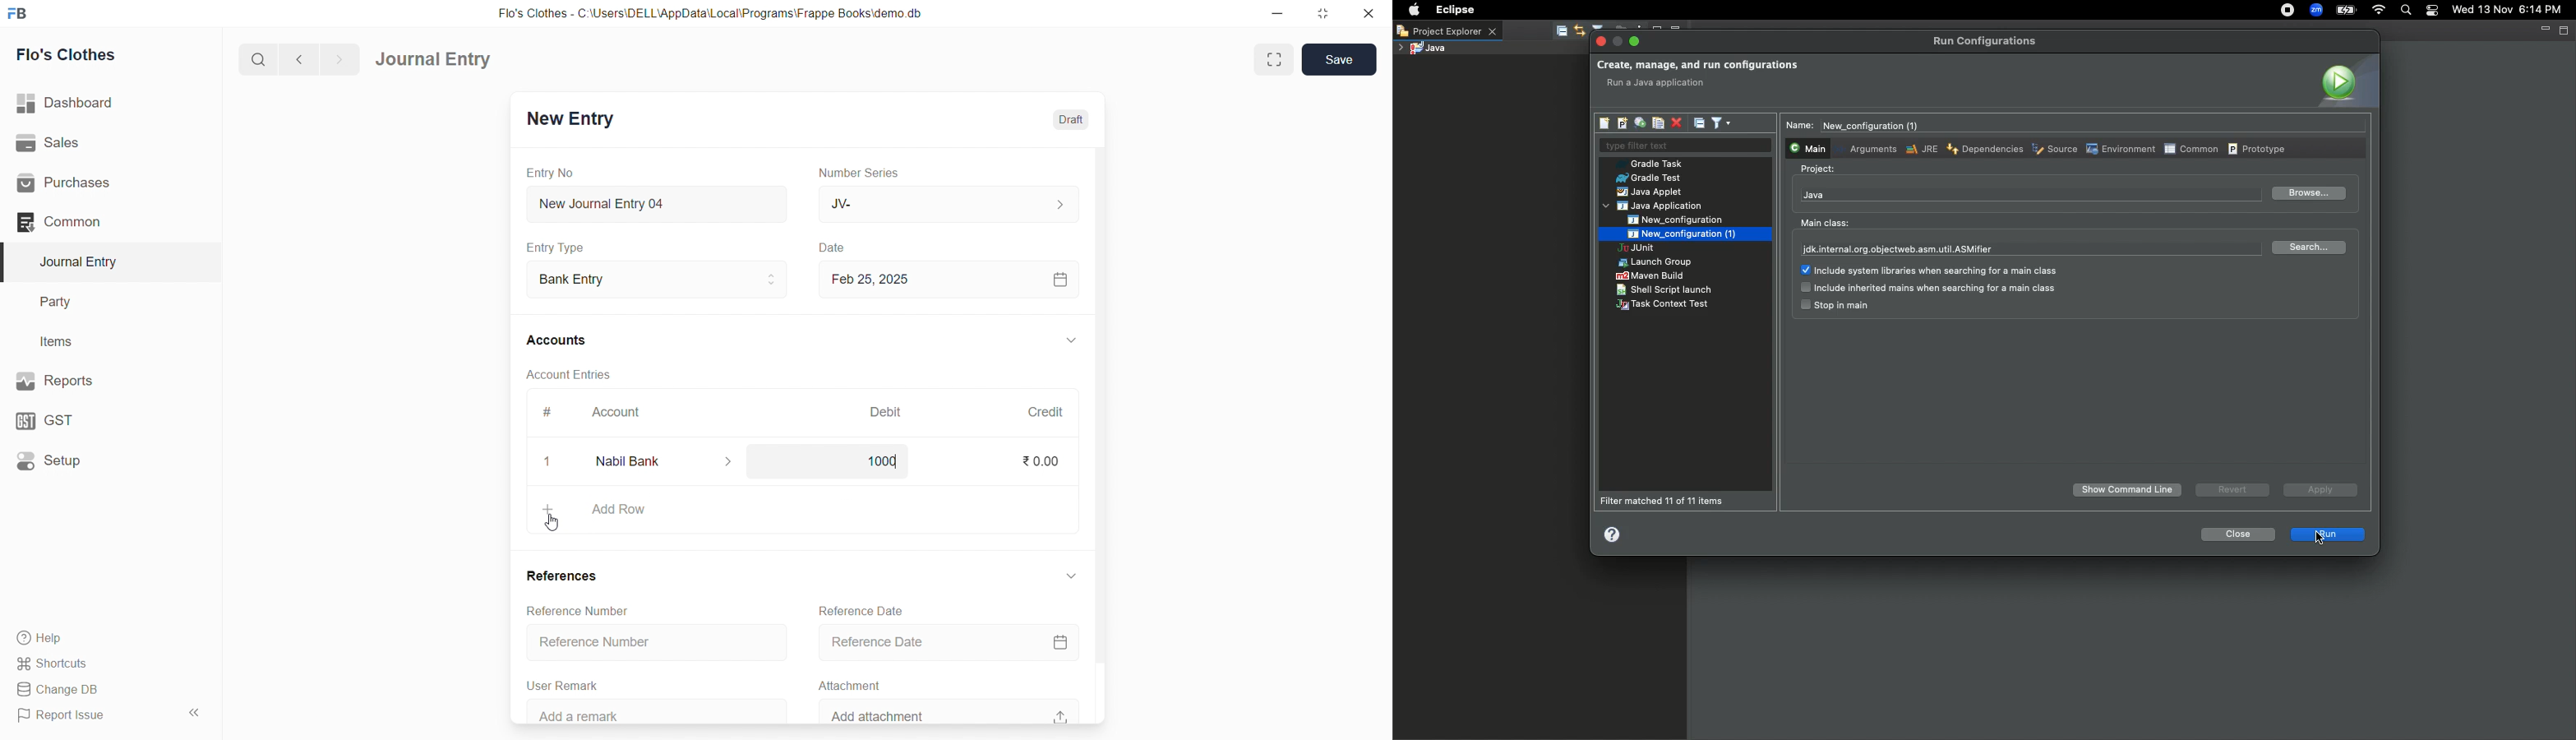 The height and width of the screenshot is (756, 2576). What do you see at coordinates (1045, 412) in the screenshot?
I see `Credit` at bounding box center [1045, 412].